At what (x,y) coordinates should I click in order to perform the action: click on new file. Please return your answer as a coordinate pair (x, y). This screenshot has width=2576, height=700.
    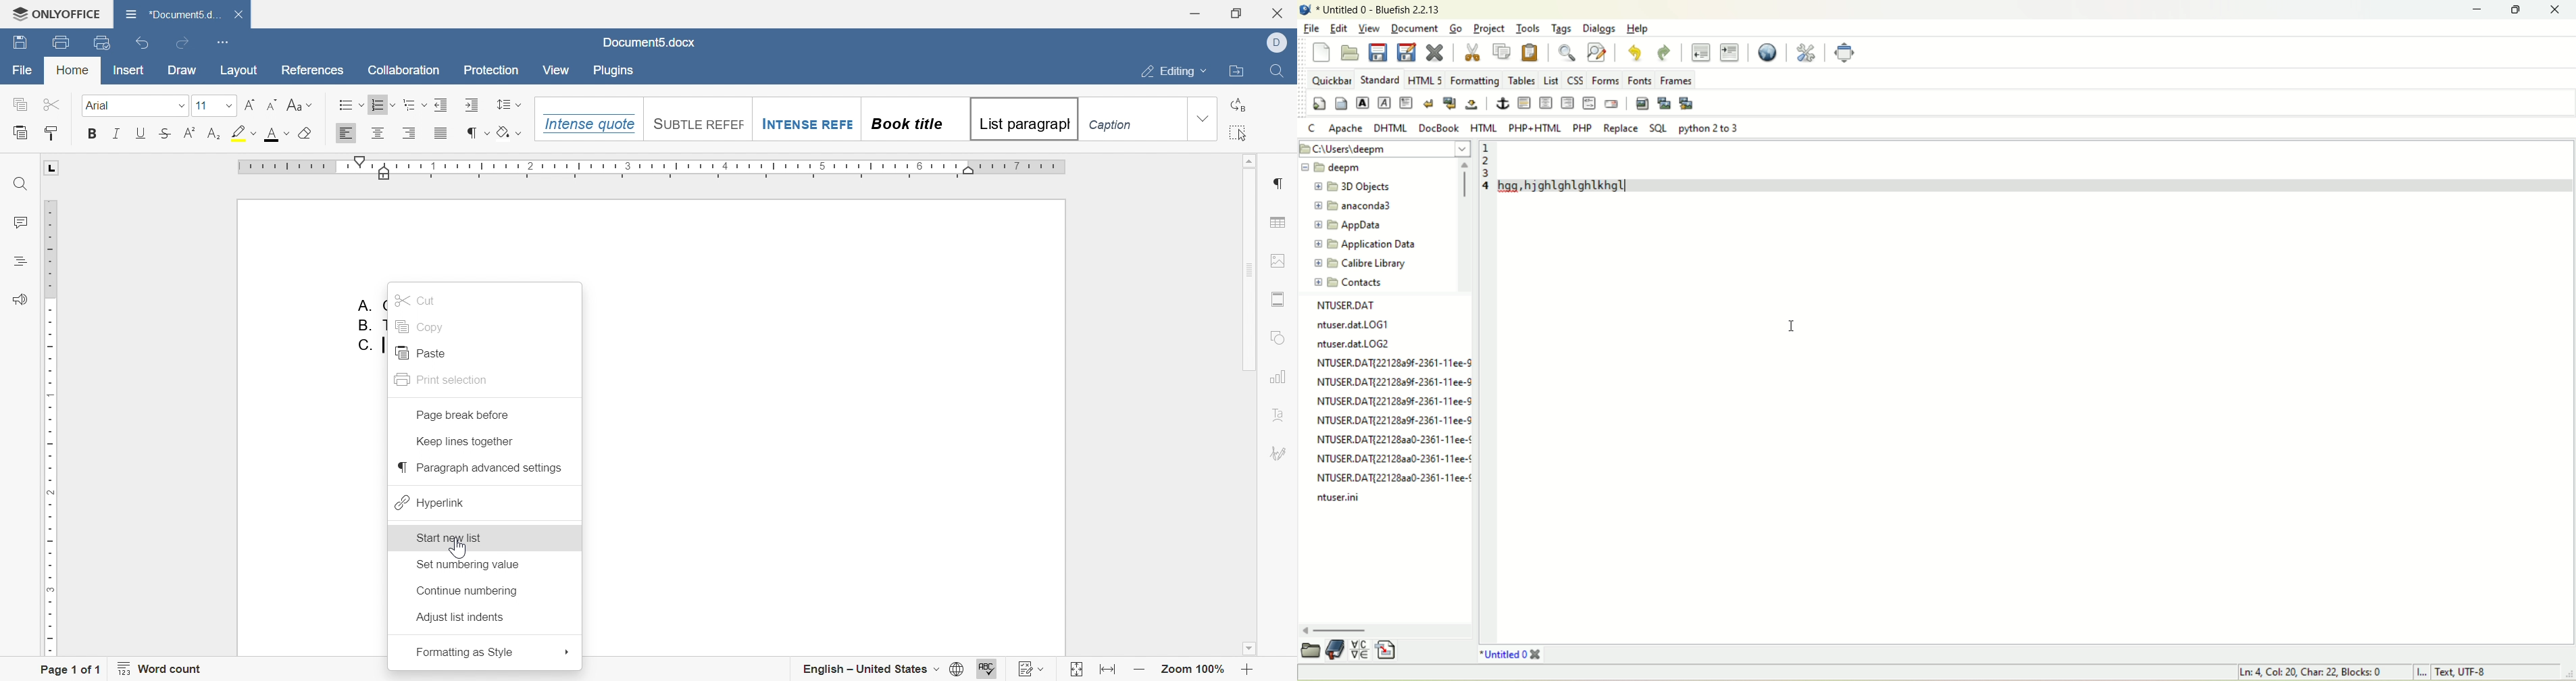
    Looking at the image, I should click on (1322, 53).